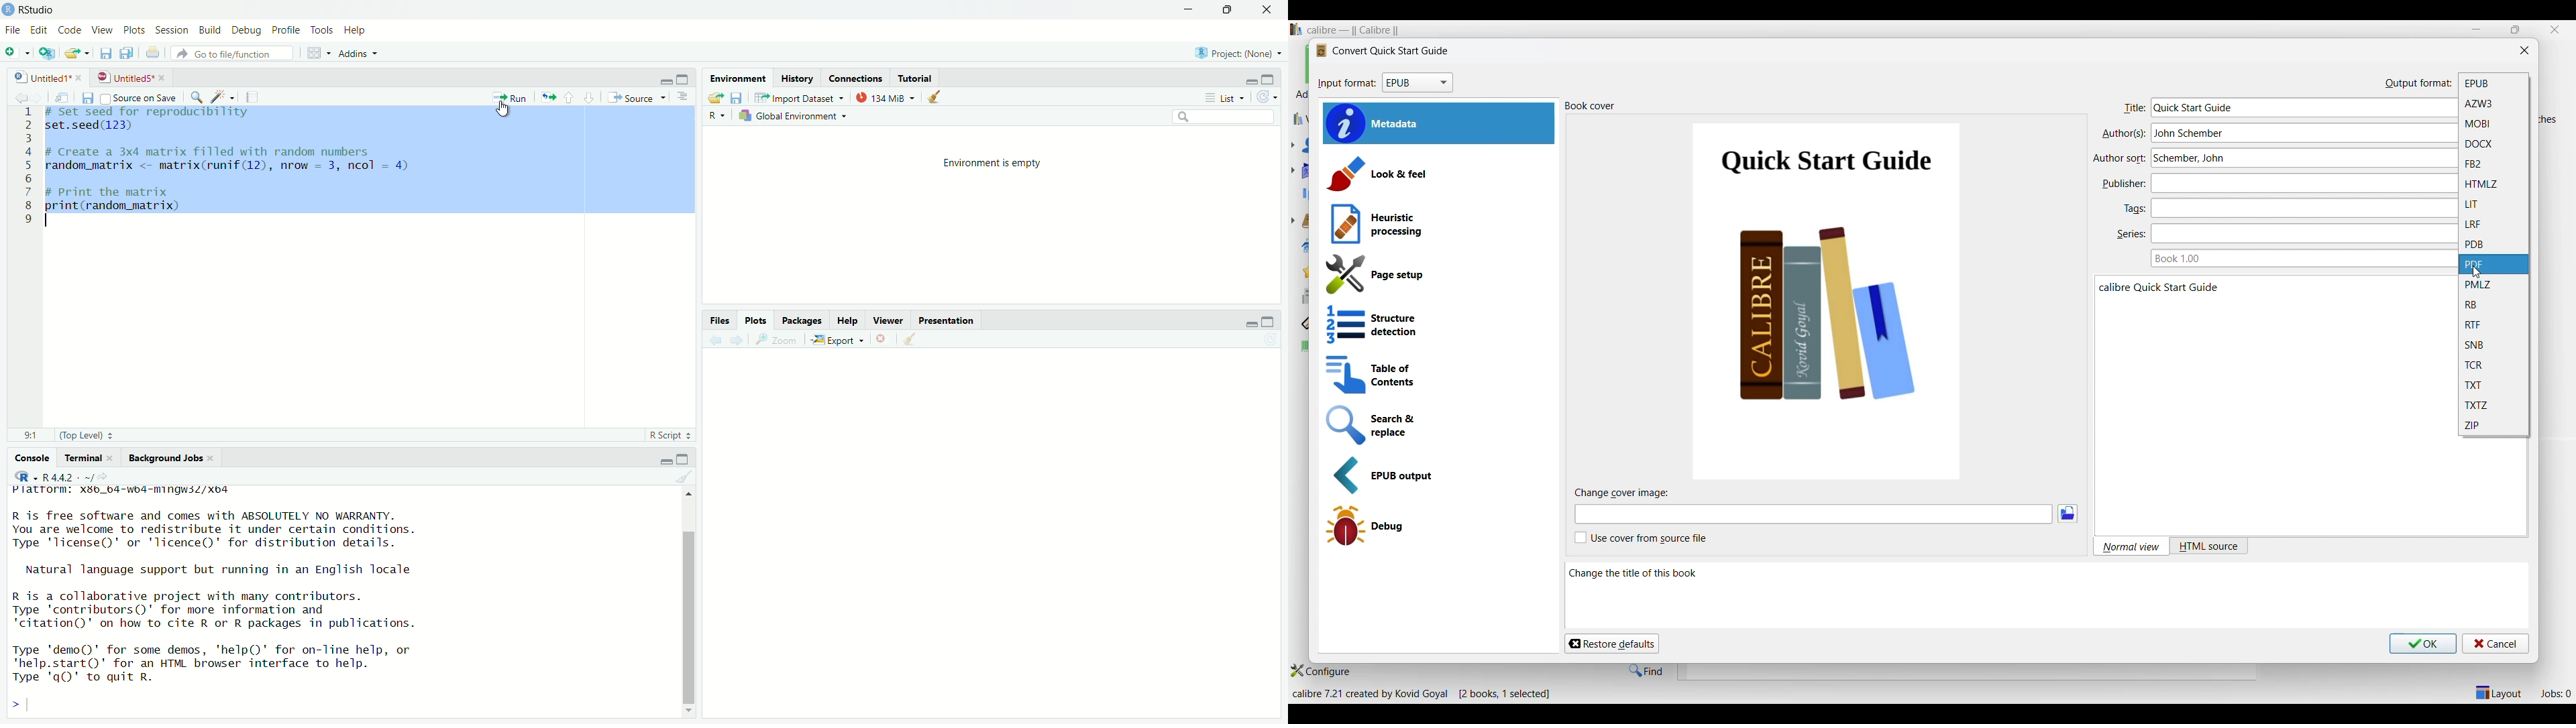  What do you see at coordinates (134, 31) in the screenshot?
I see `Plots` at bounding box center [134, 31].